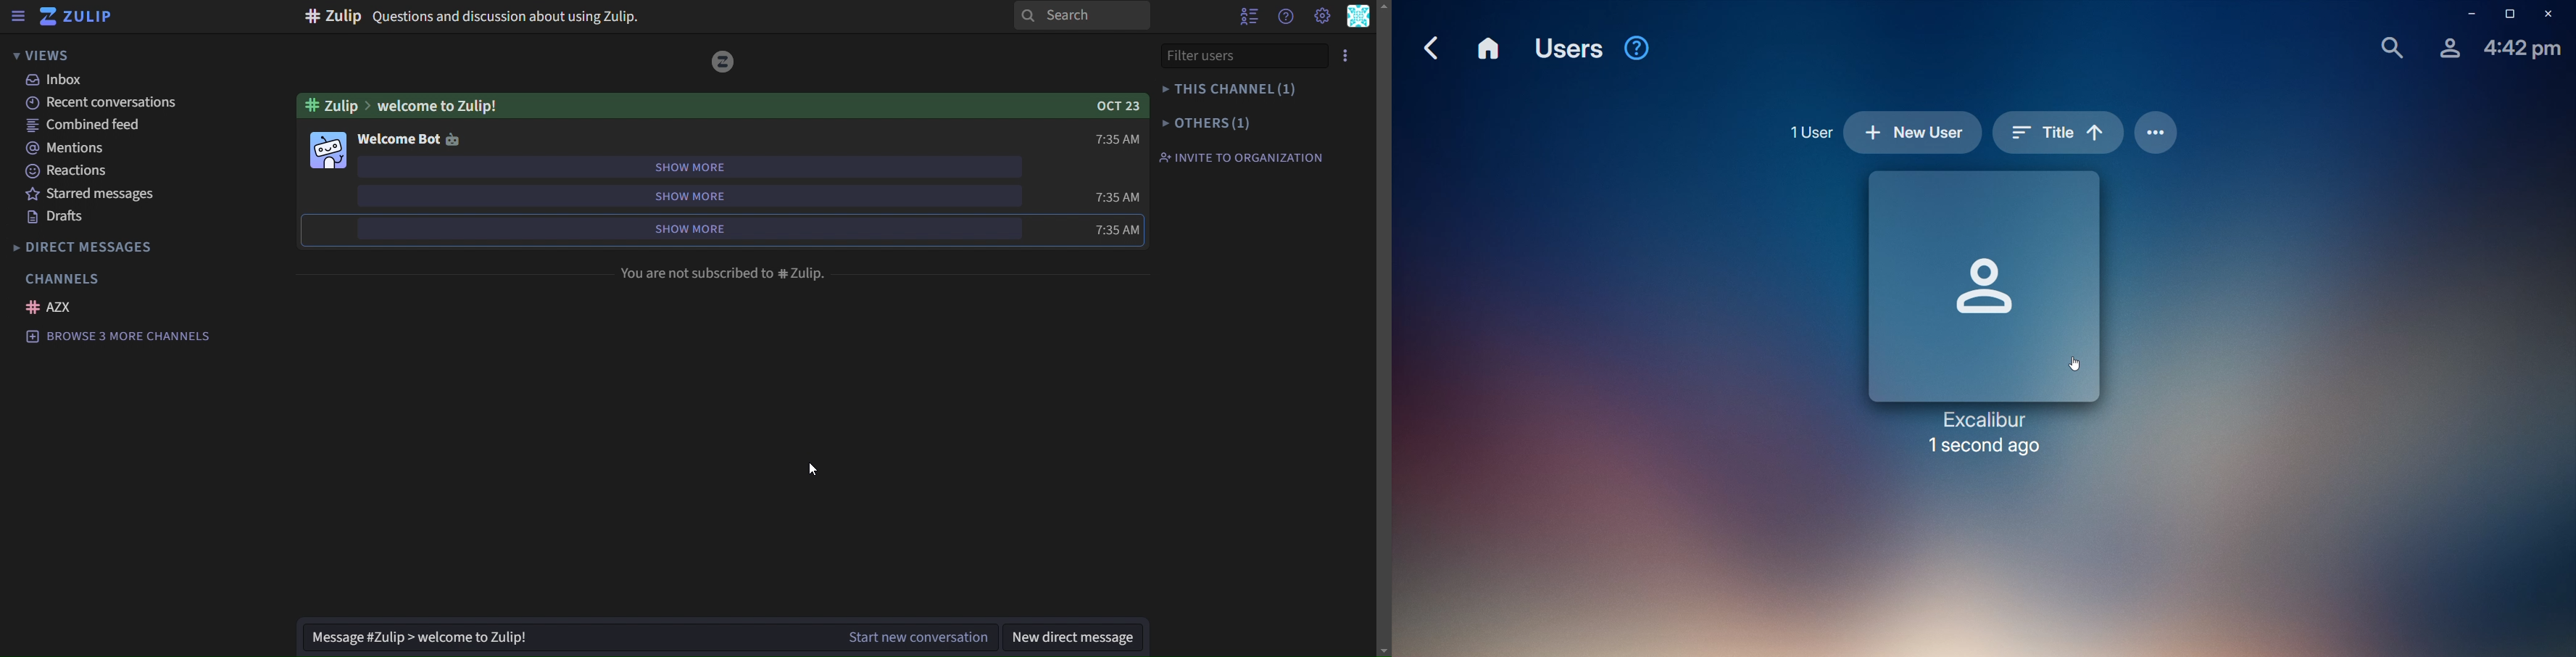 The image size is (2576, 672). I want to click on Options, so click(2157, 132).